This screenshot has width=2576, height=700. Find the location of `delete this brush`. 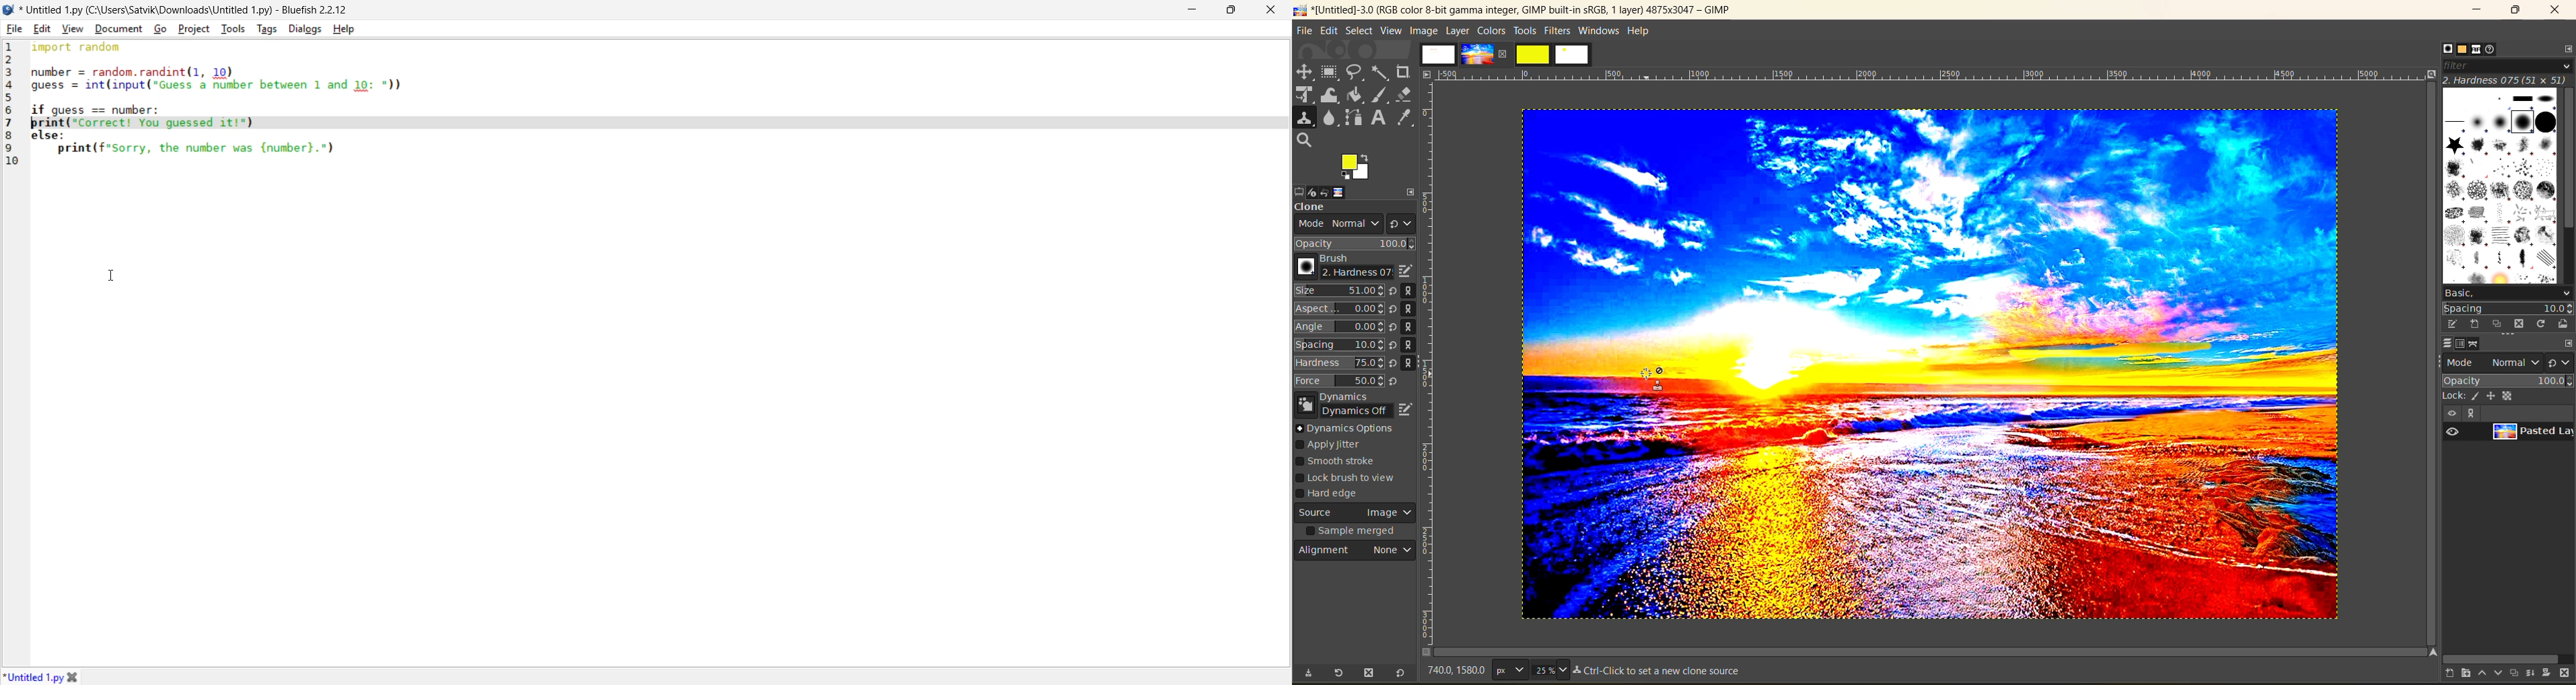

delete this brush is located at coordinates (2520, 323).